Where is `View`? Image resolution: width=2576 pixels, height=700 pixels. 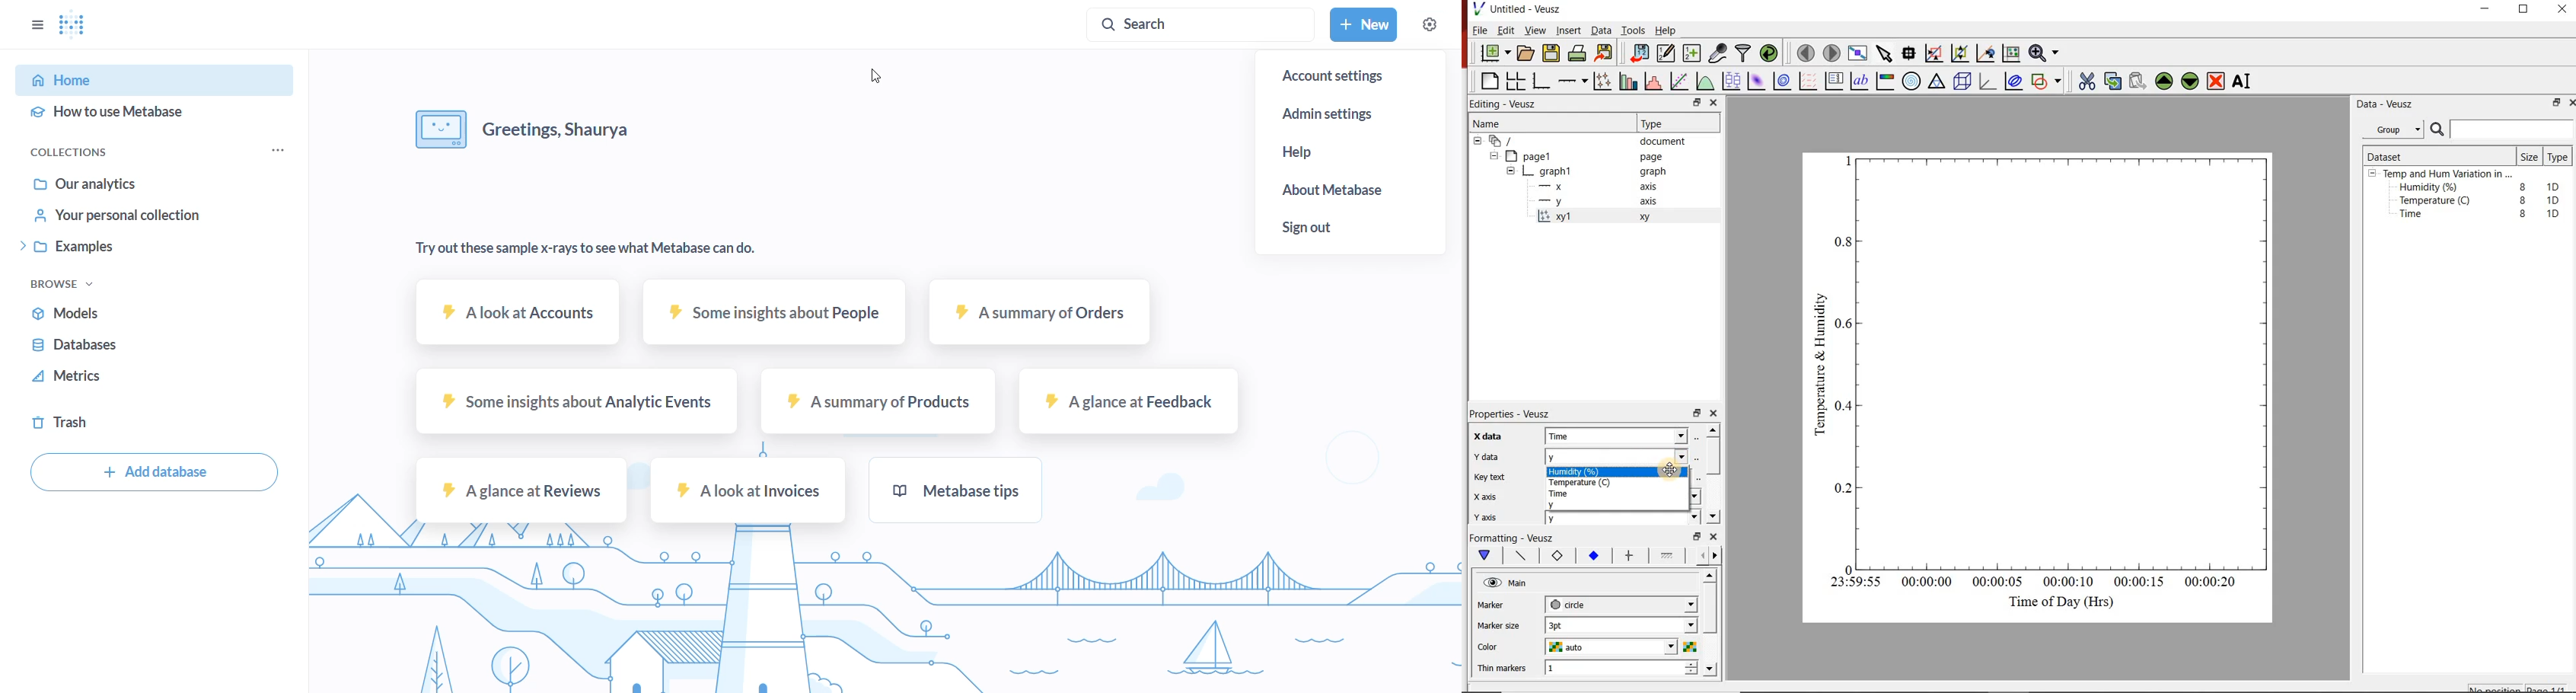 View is located at coordinates (1535, 31).